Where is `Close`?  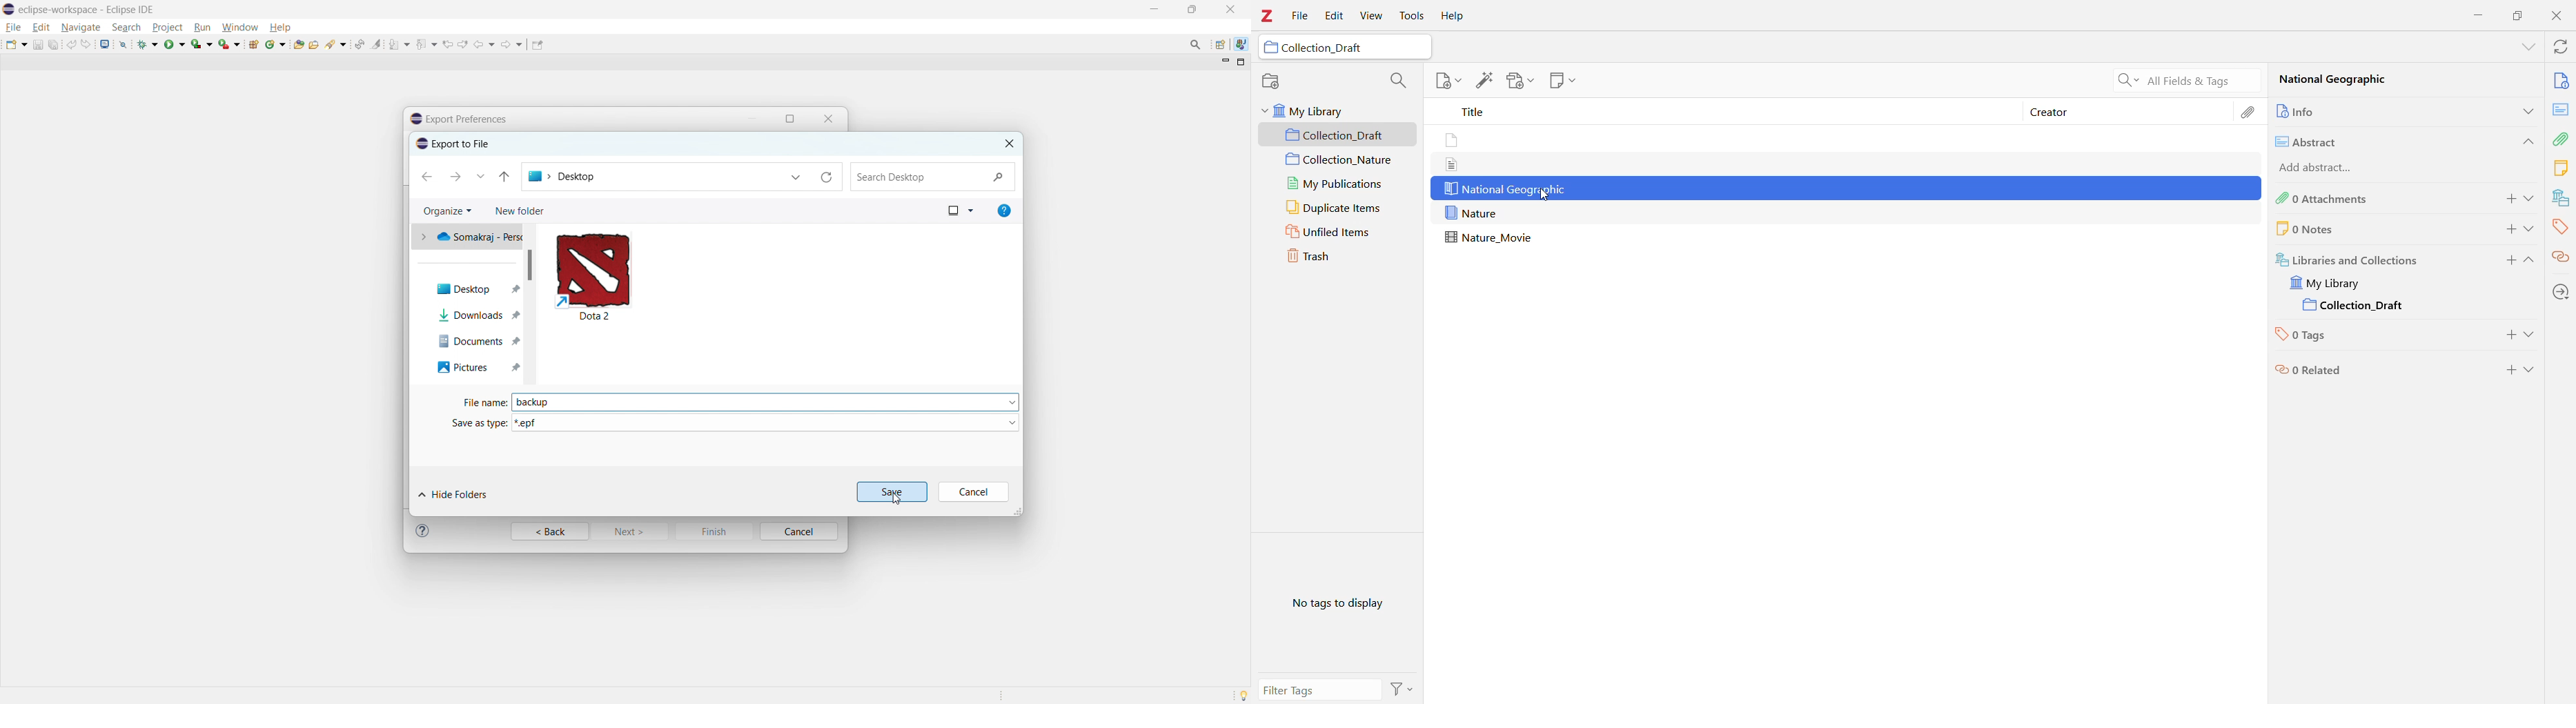
Close is located at coordinates (2557, 16).